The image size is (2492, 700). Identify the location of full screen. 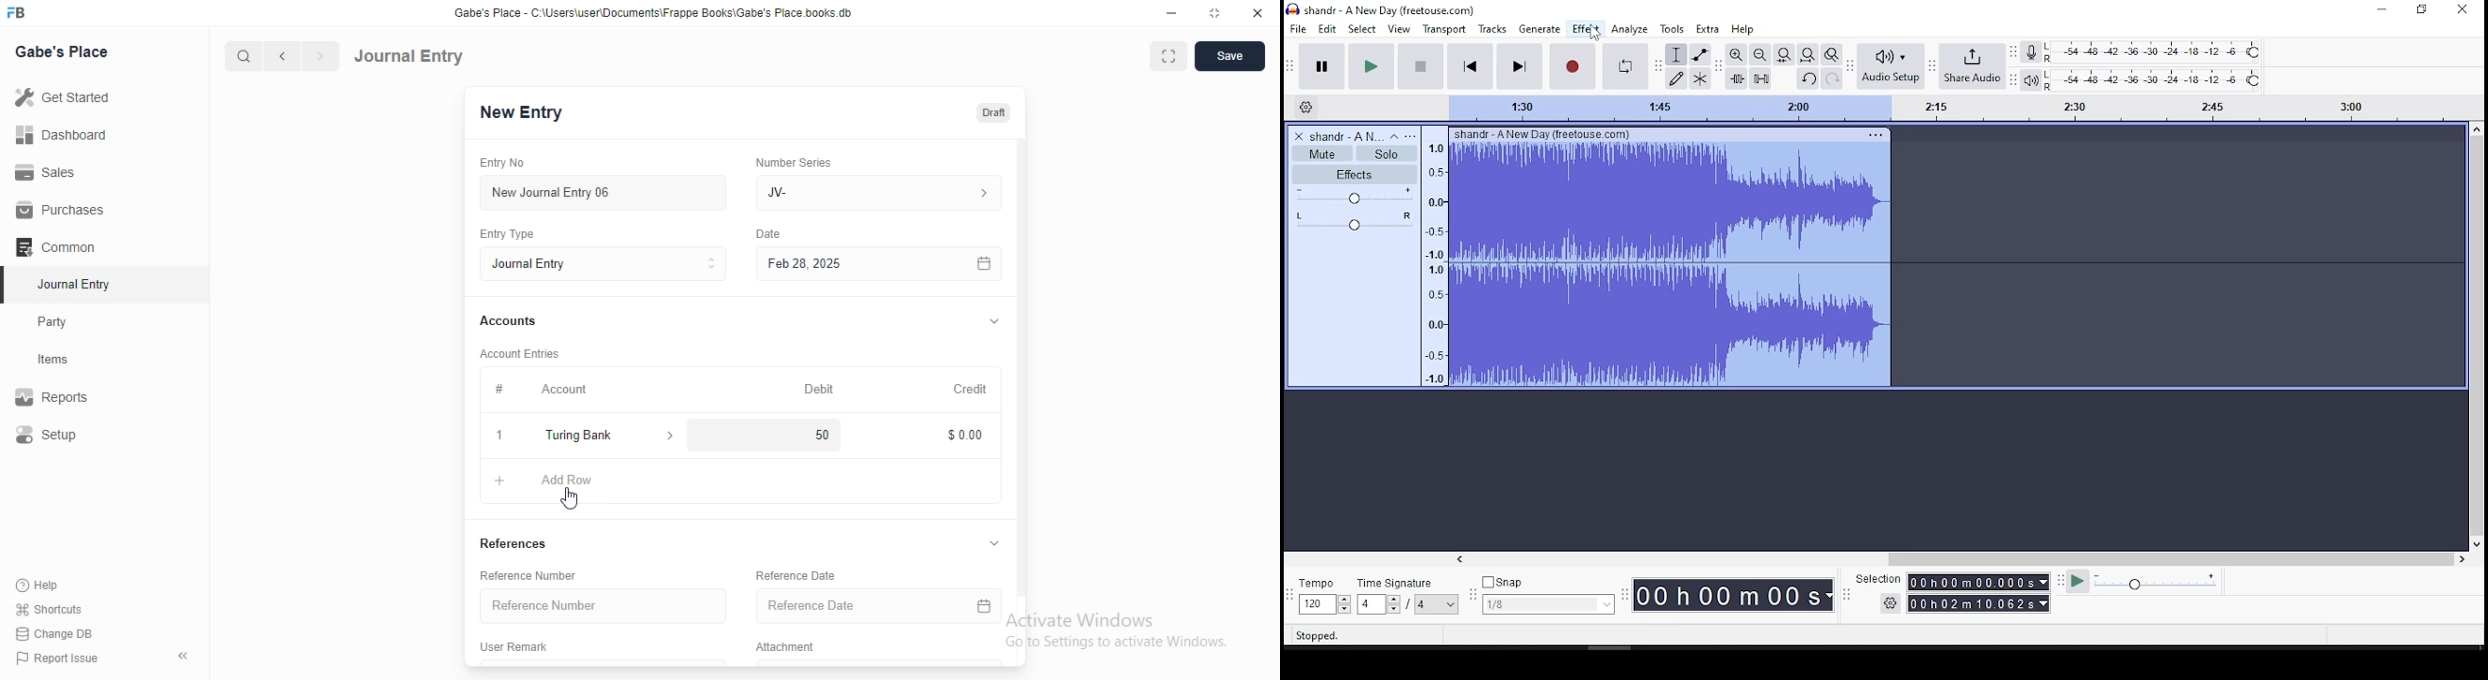
(1172, 57).